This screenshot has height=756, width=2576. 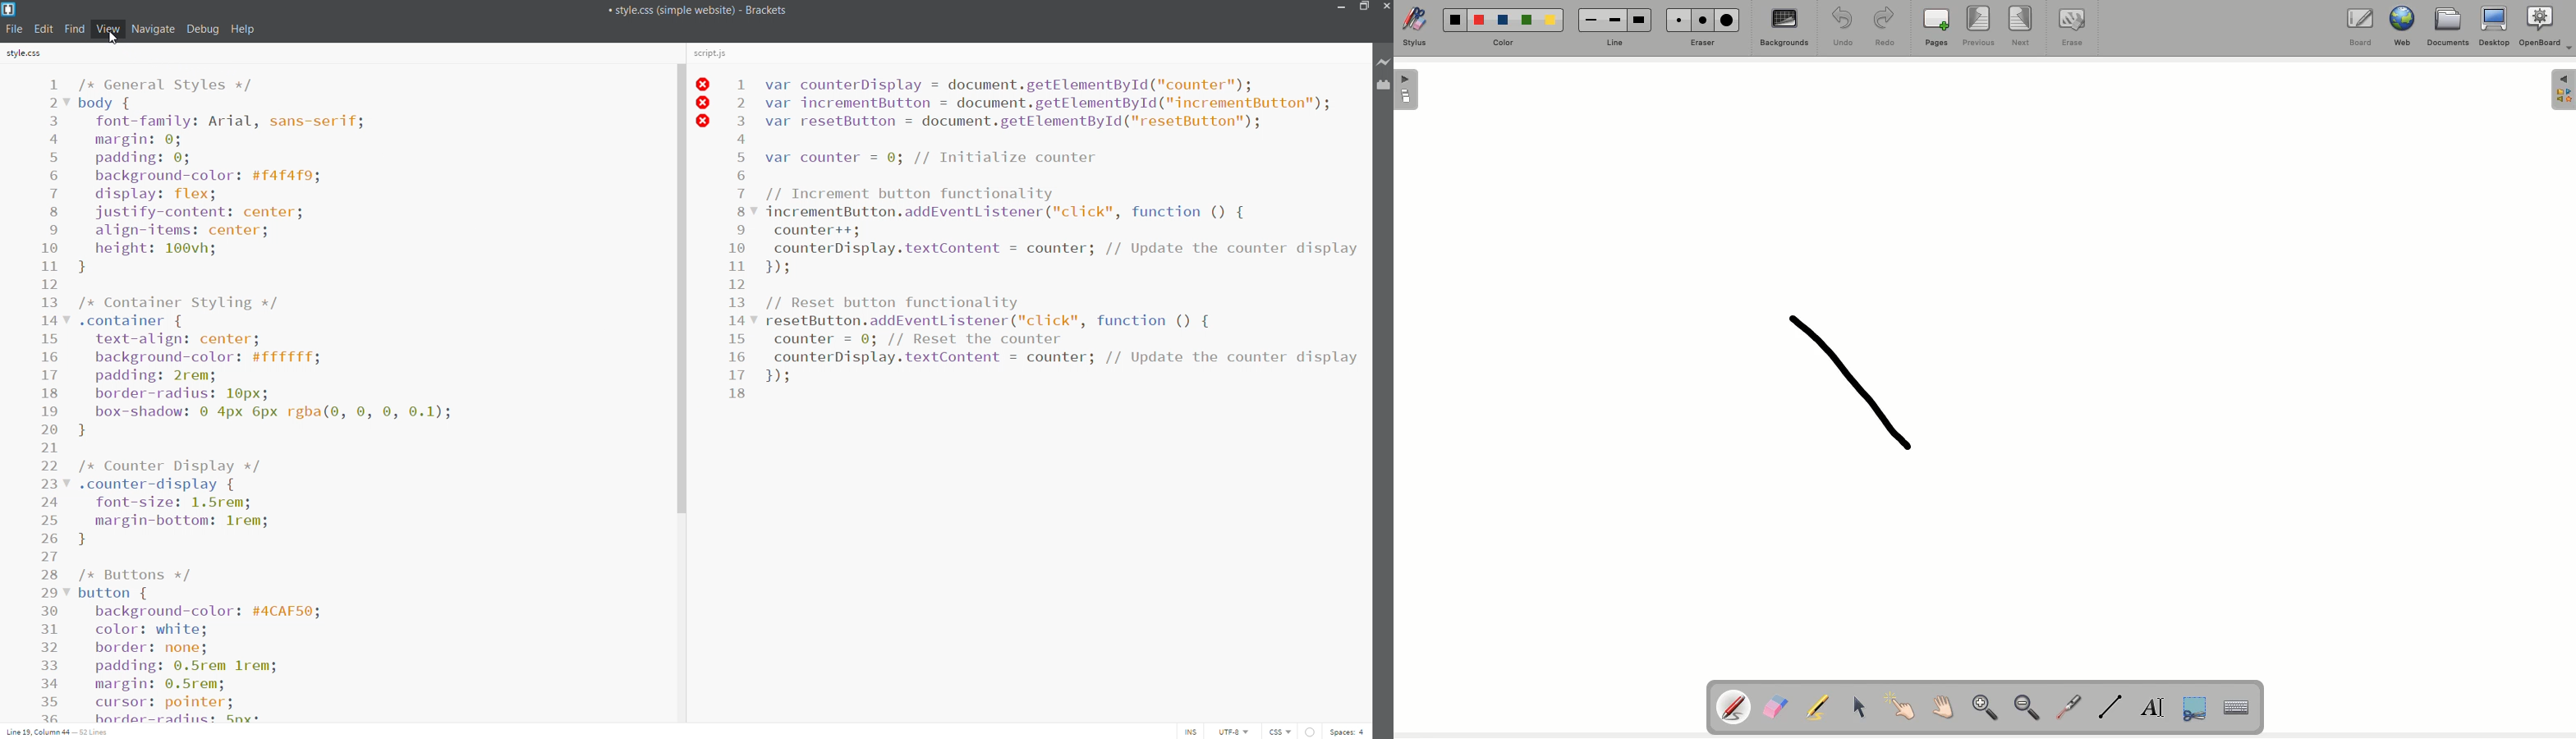 I want to click on Zoom in, so click(x=1984, y=709).